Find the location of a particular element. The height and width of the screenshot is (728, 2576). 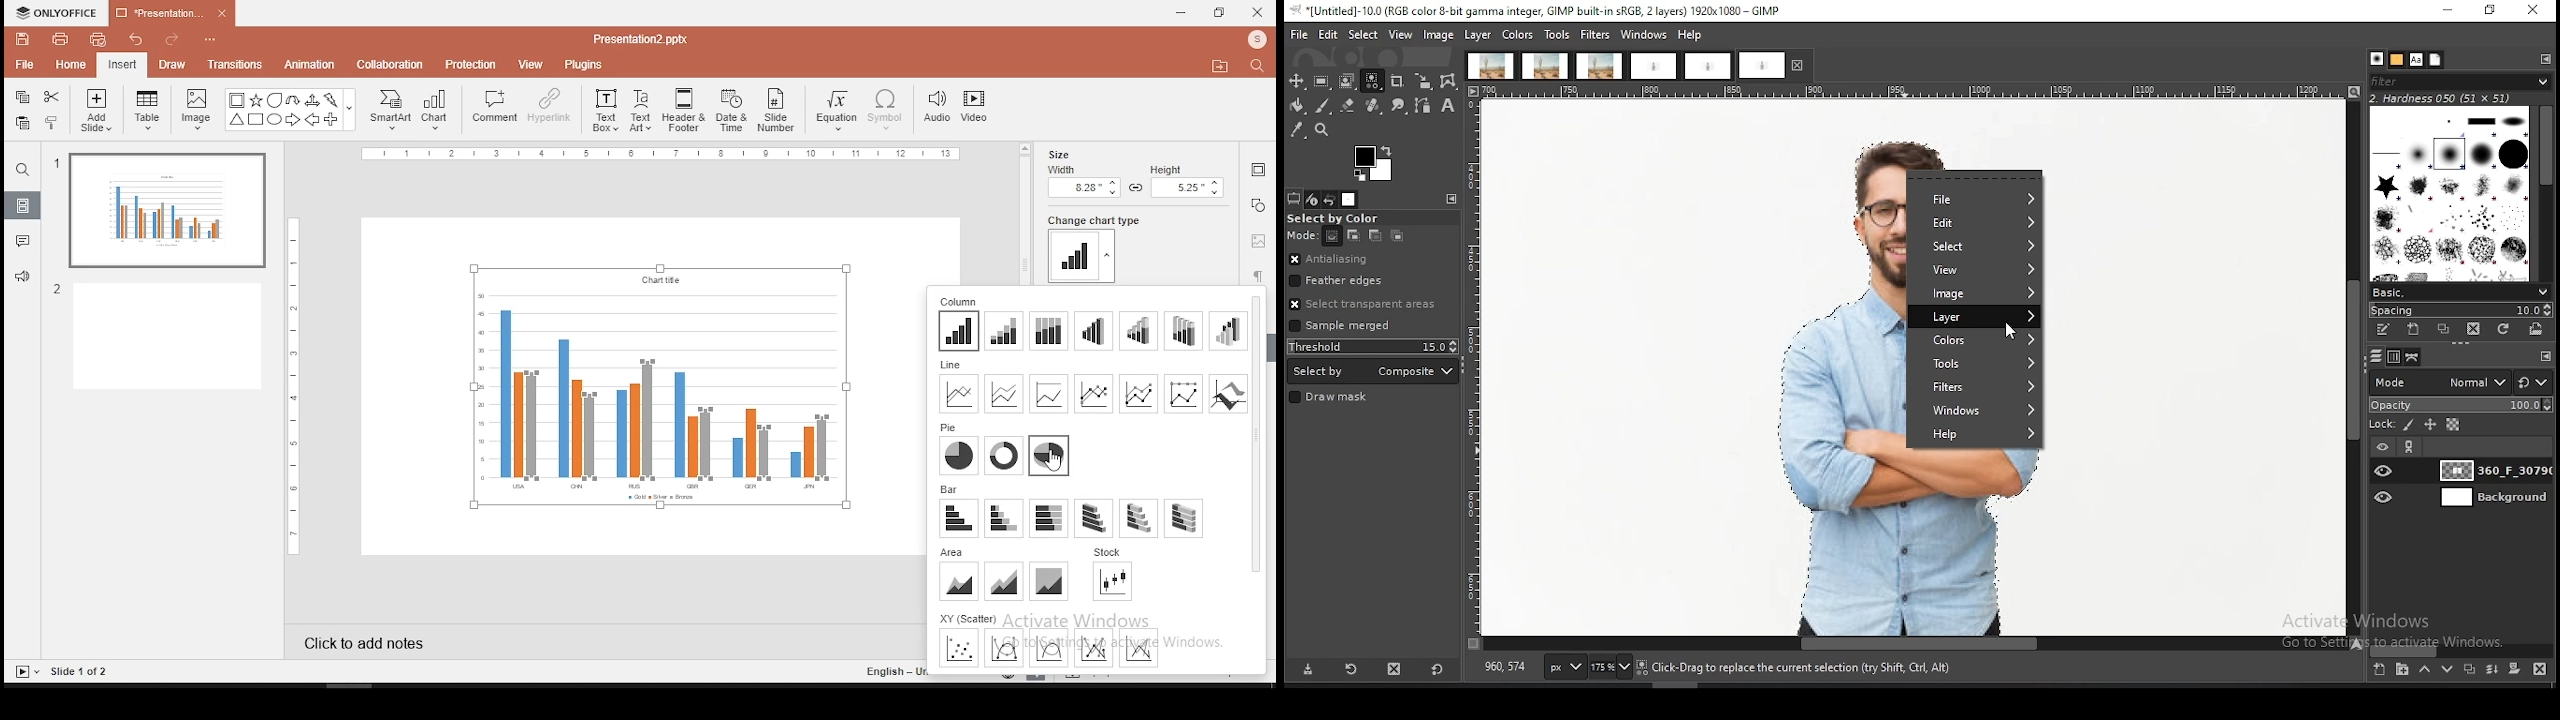

table is located at coordinates (150, 112).